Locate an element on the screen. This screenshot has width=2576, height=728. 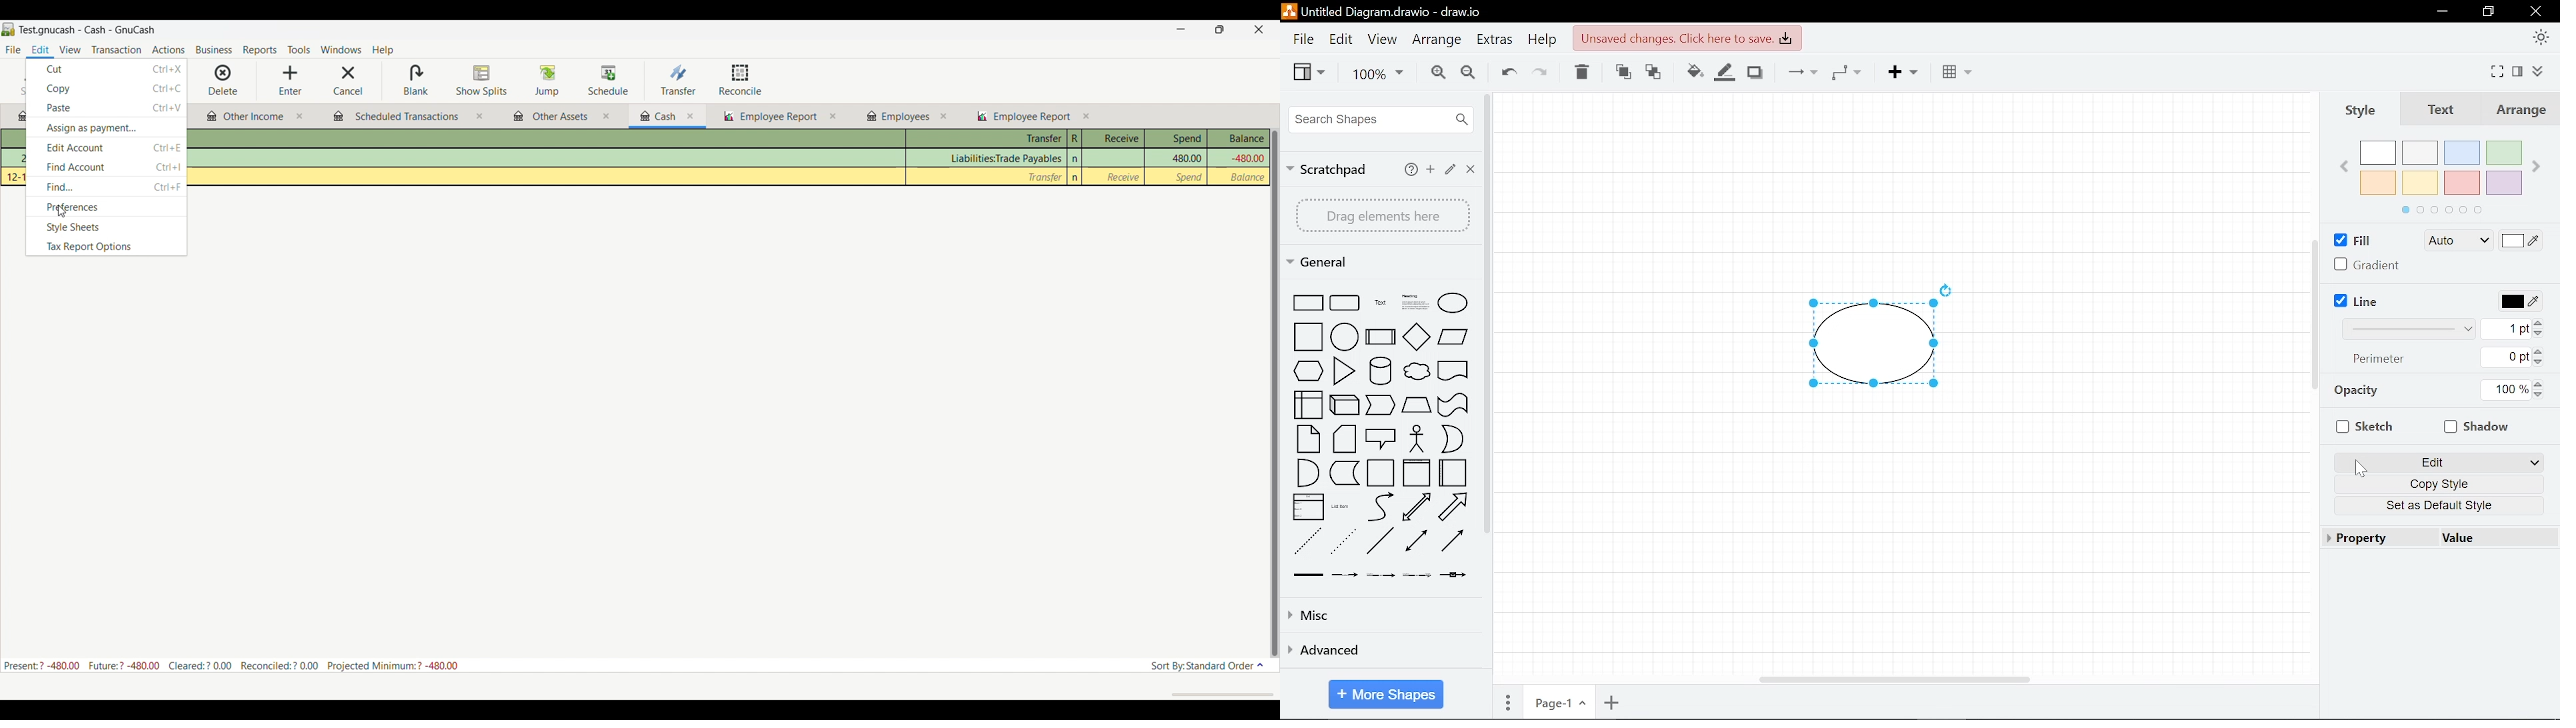
heading is located at coordinates (1414, 302).